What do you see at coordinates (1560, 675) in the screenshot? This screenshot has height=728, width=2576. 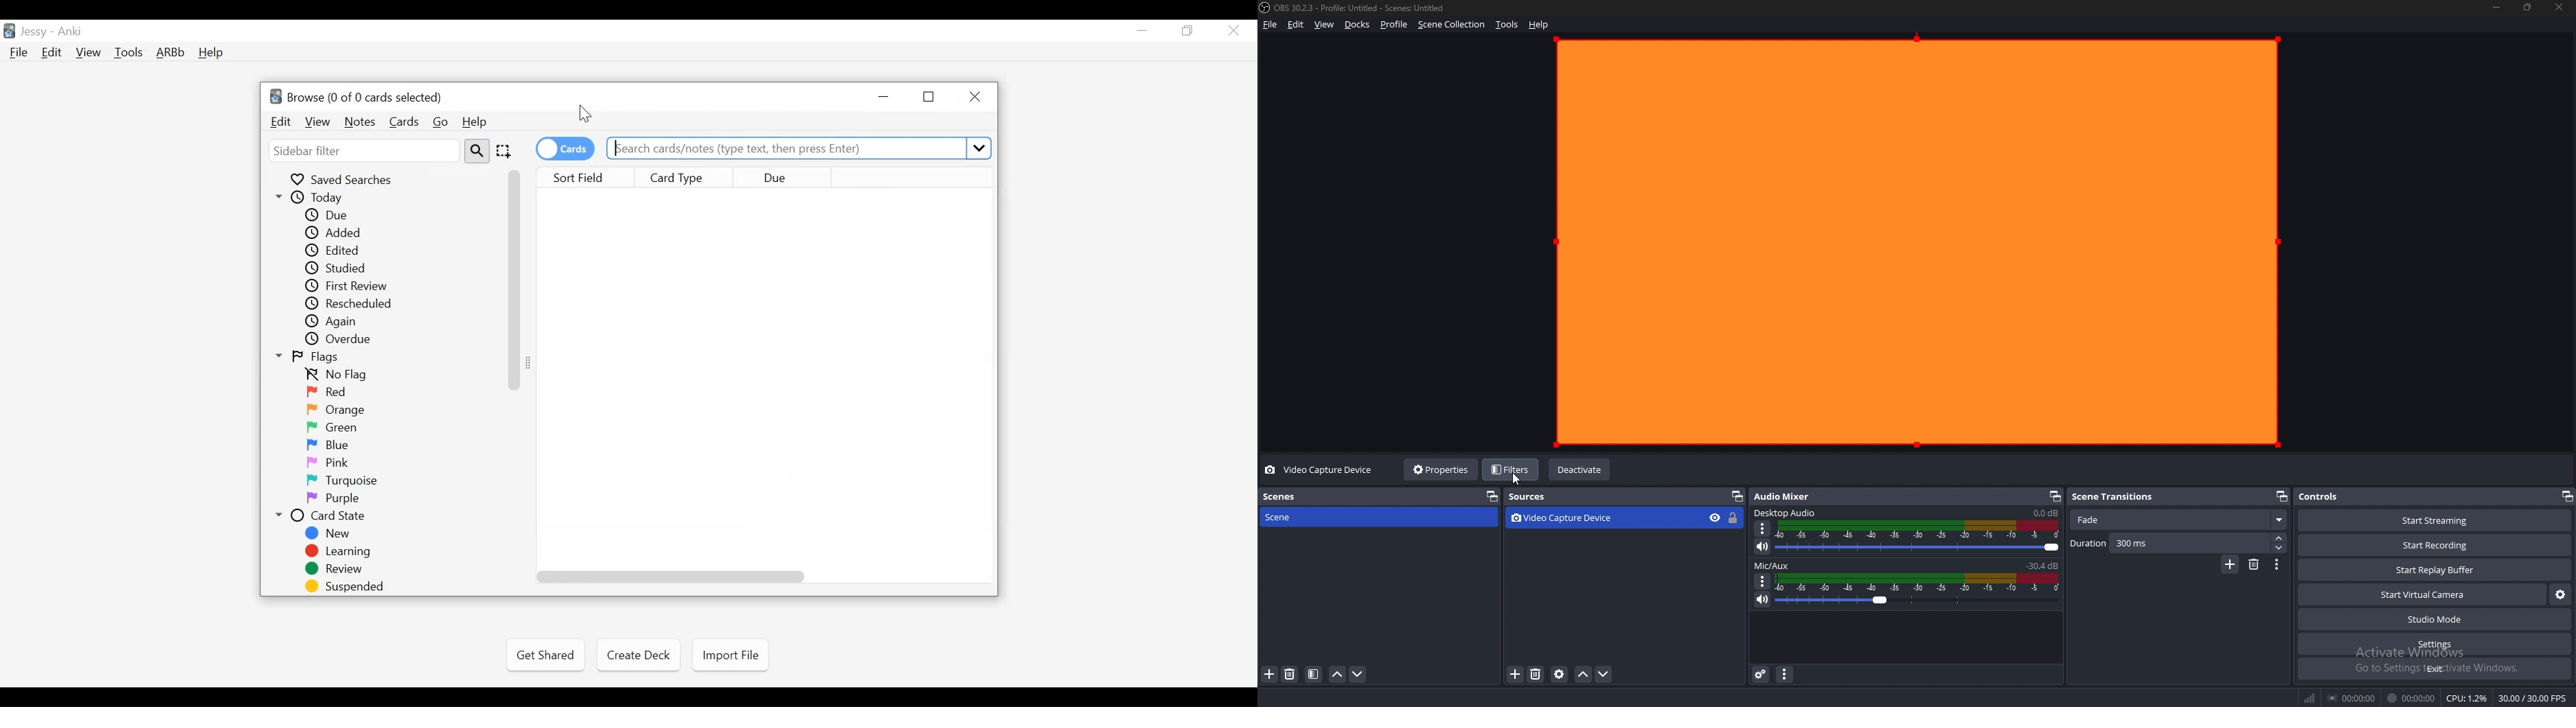 I see `source properties` at bounding box center [1560, 675].